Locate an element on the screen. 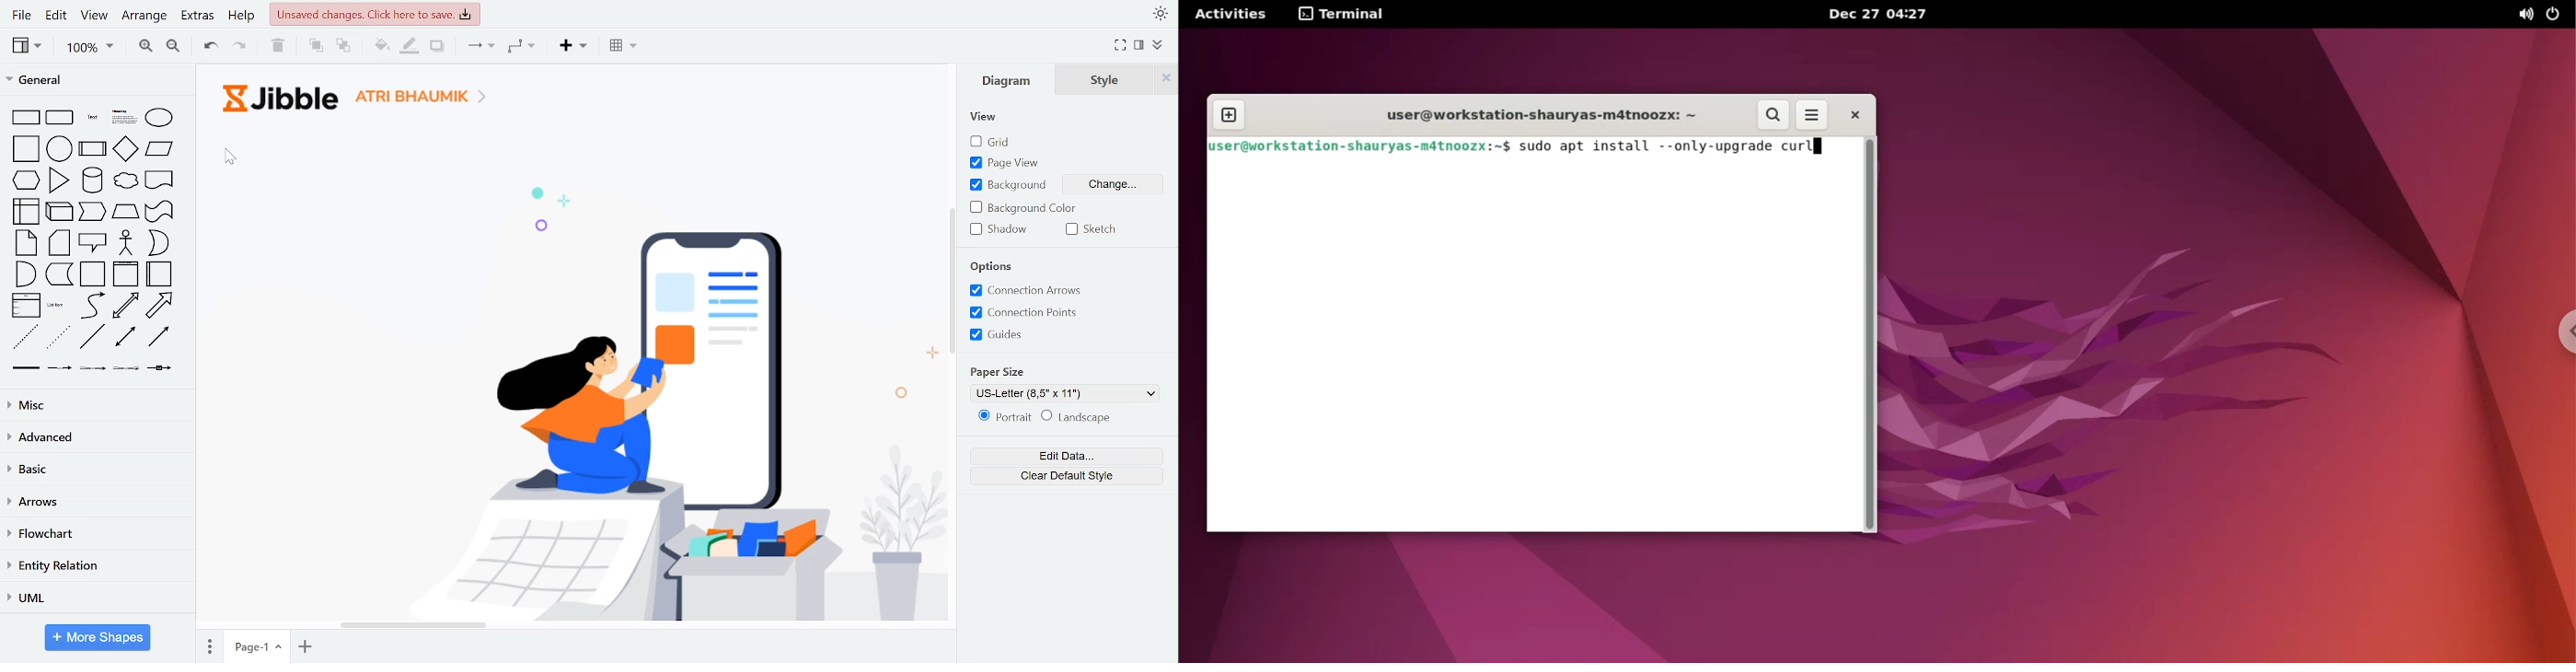 This screenshot has height=672, width=2576. text is located at coordinates (1011, 185).